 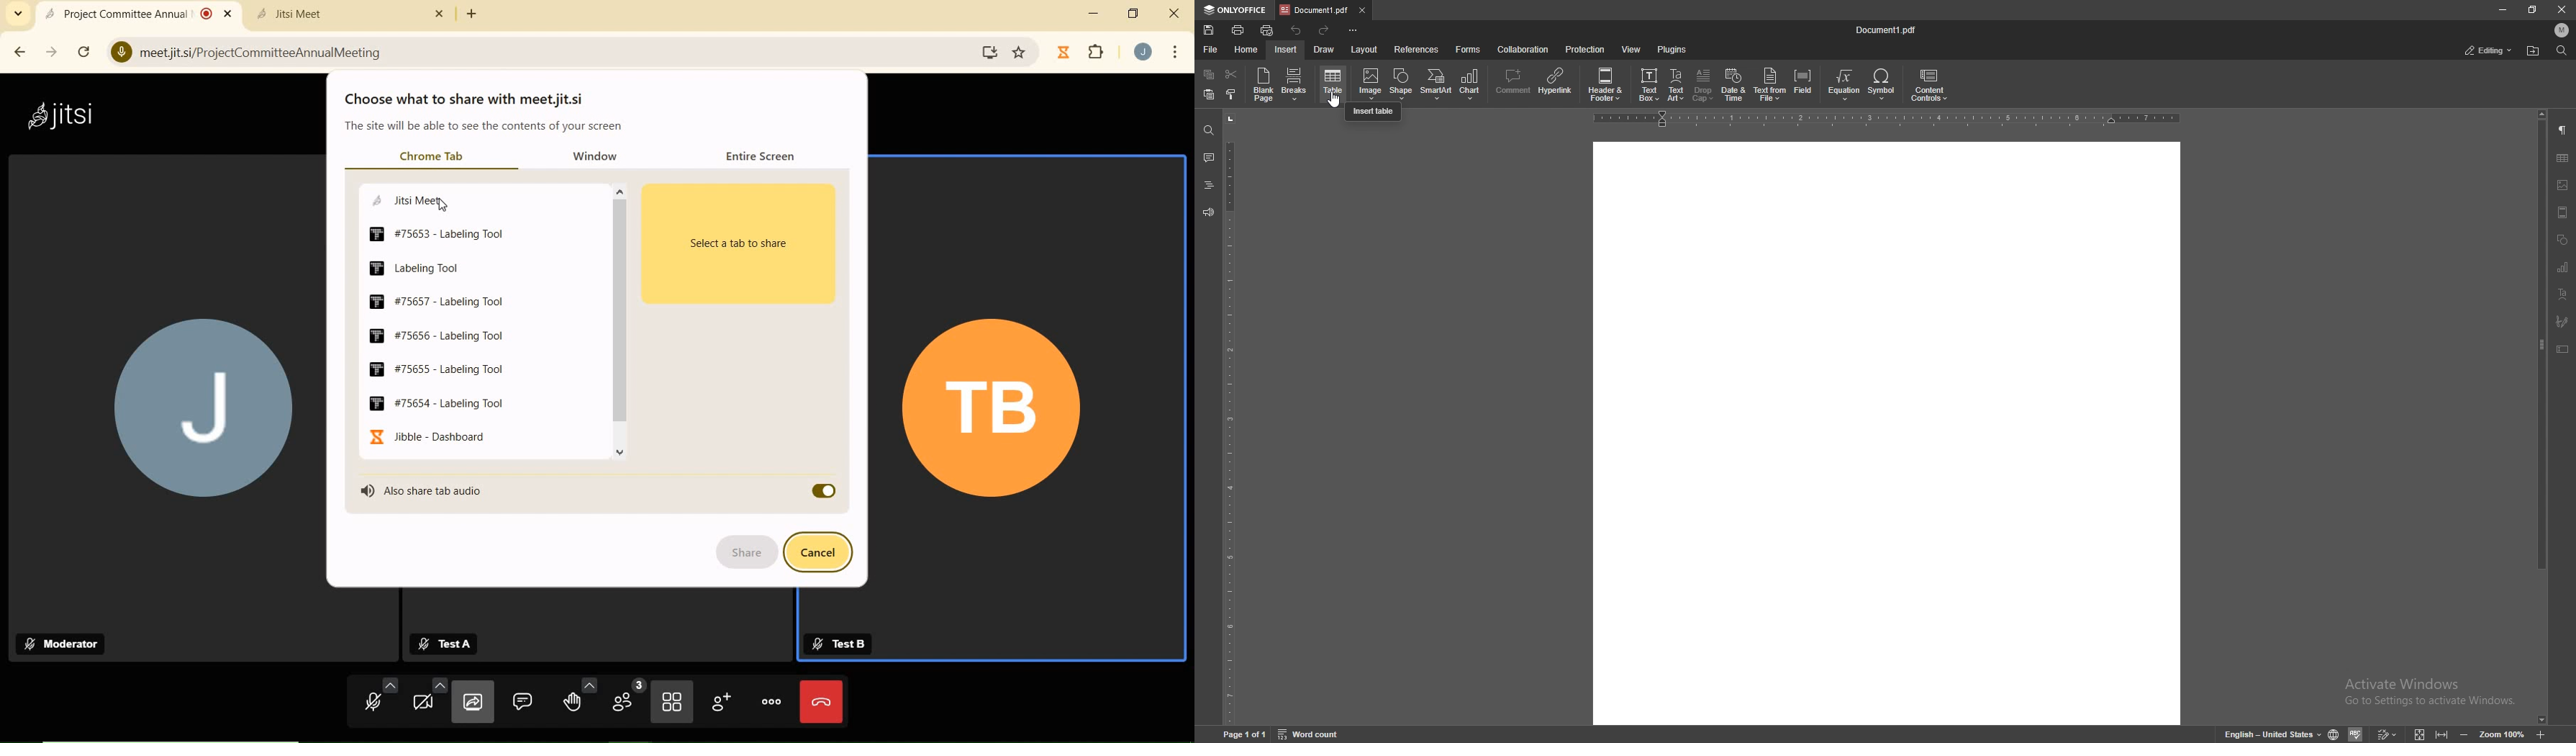 What do you see at coordinates (22, 52) in the screenshot?
I see `back` at bounding box center [22, 52].